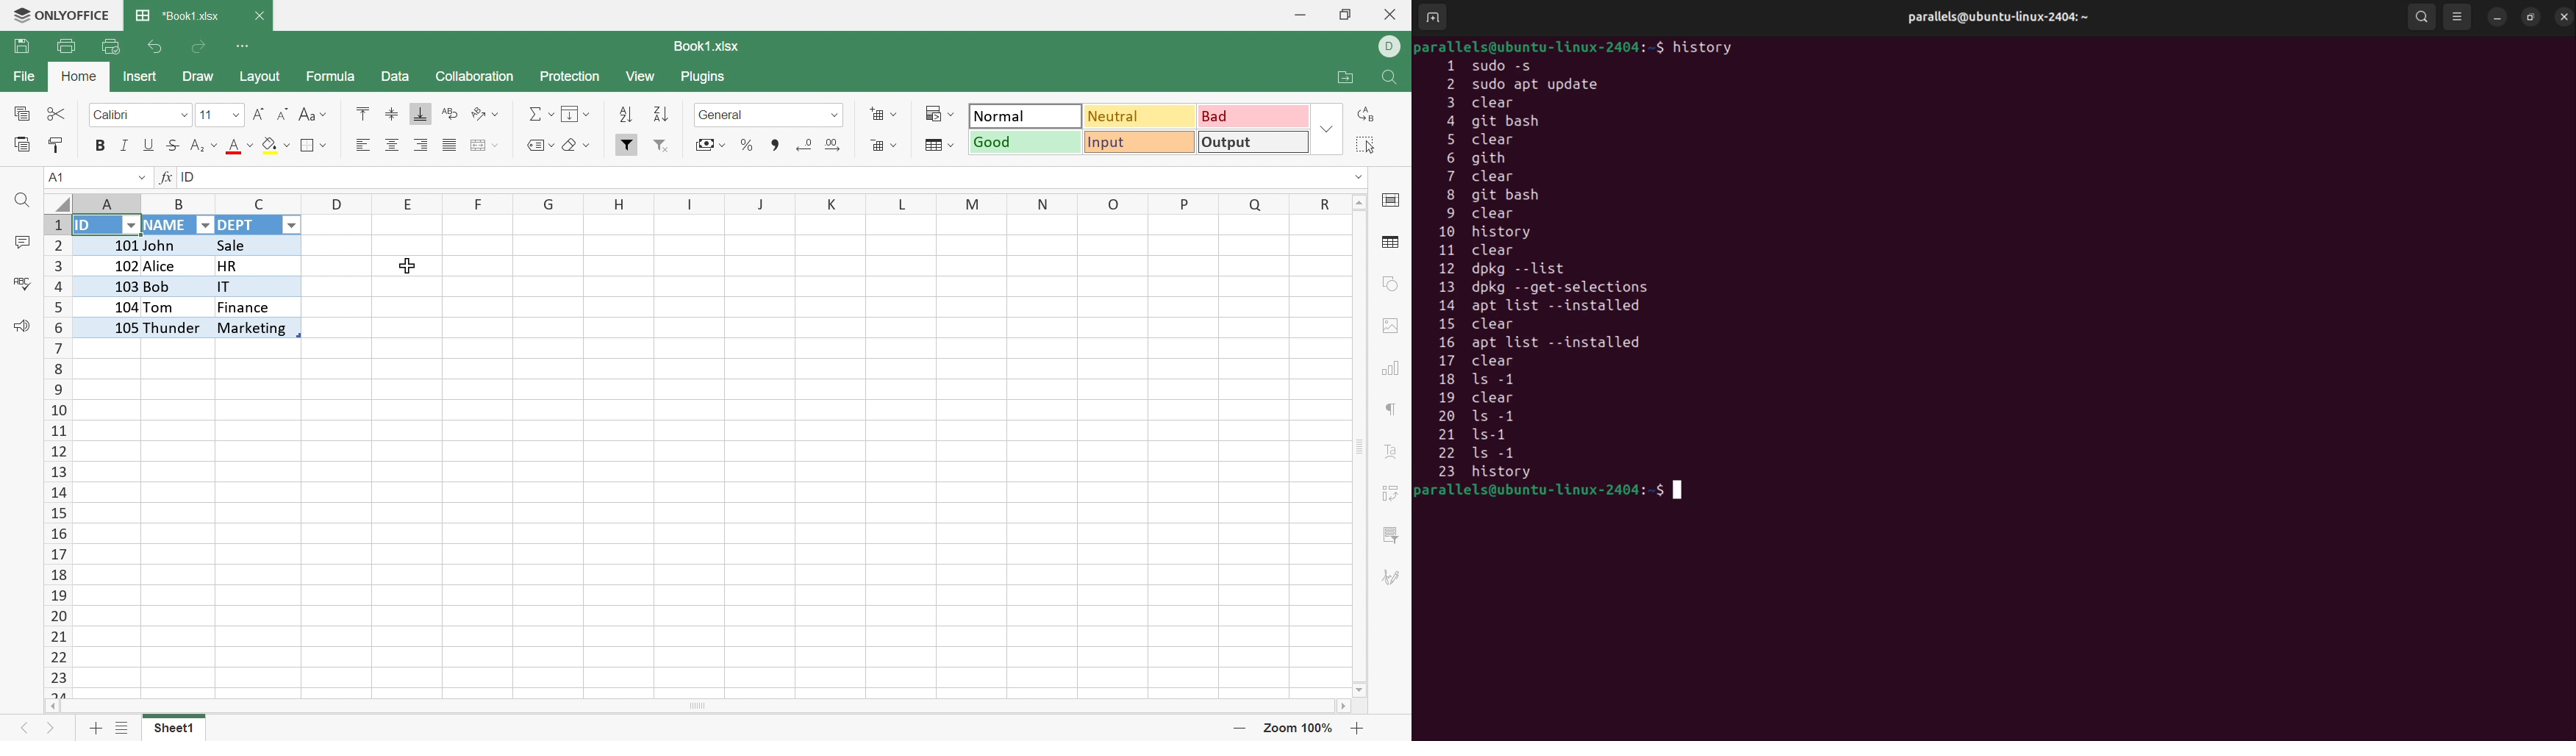 This screenshot has width=2576, height=756. I want to click on Layout, so click(266, 78).